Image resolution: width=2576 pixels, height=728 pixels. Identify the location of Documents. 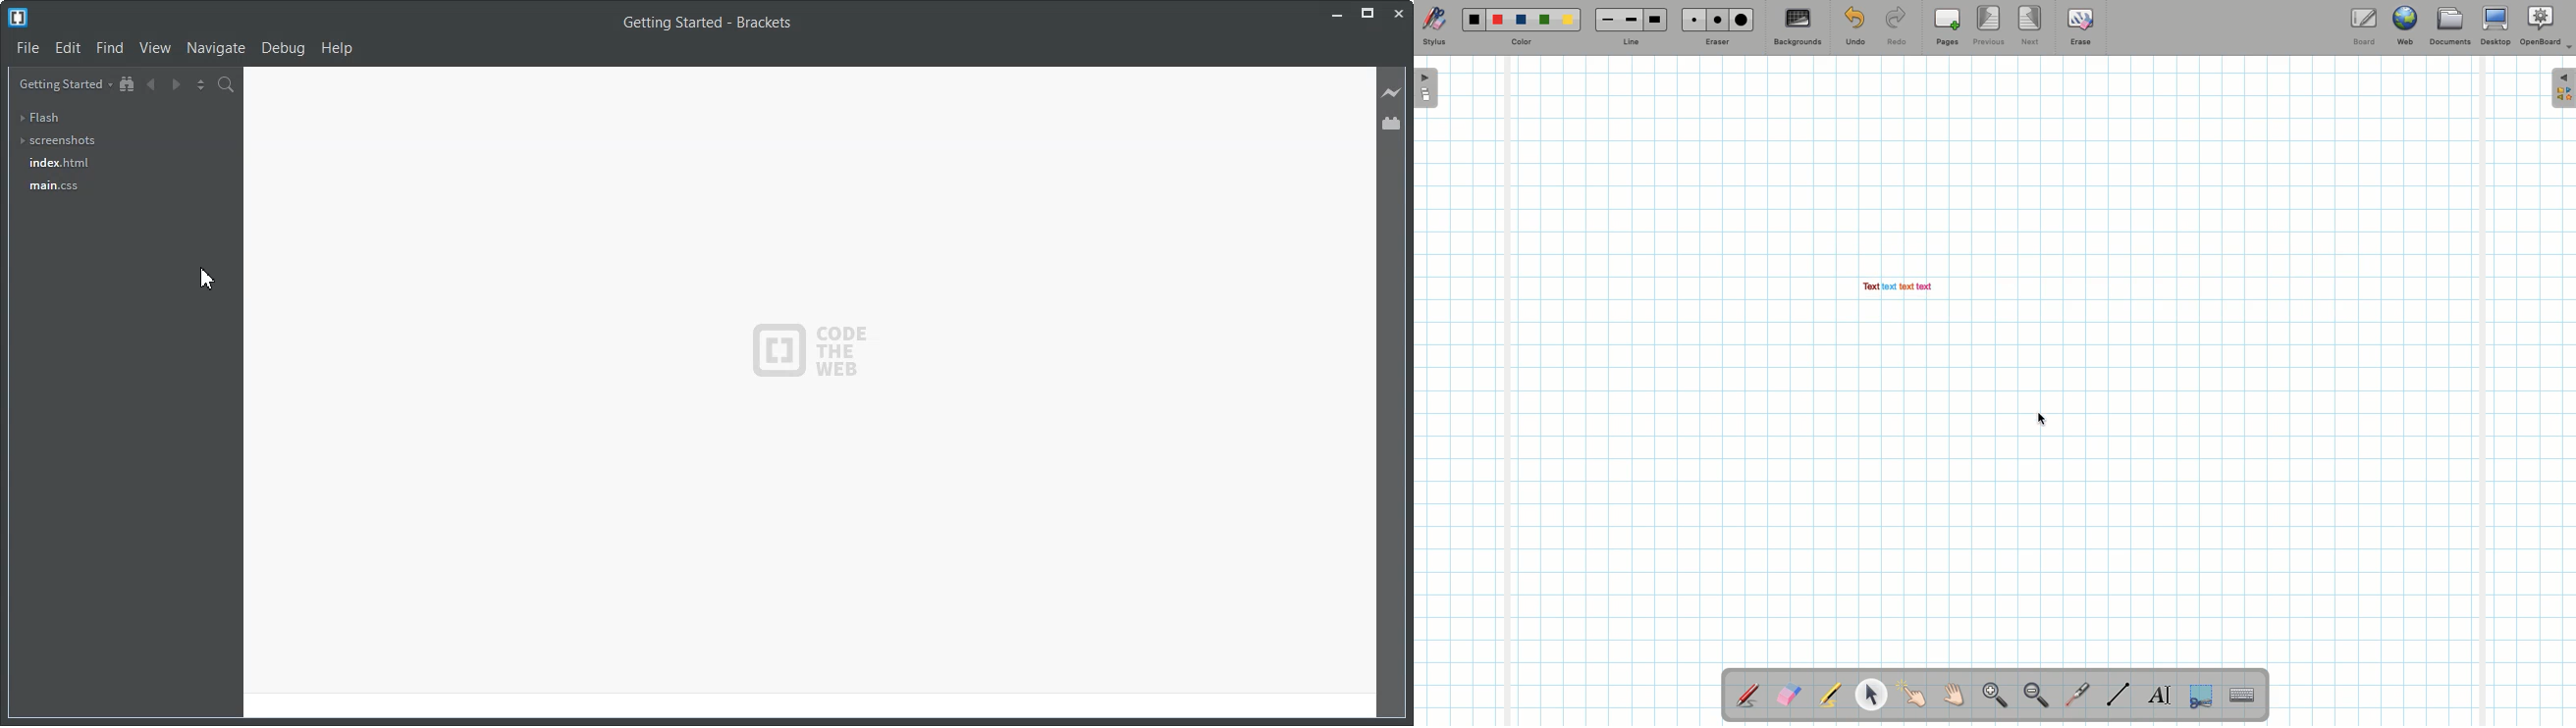
(2449, 28).